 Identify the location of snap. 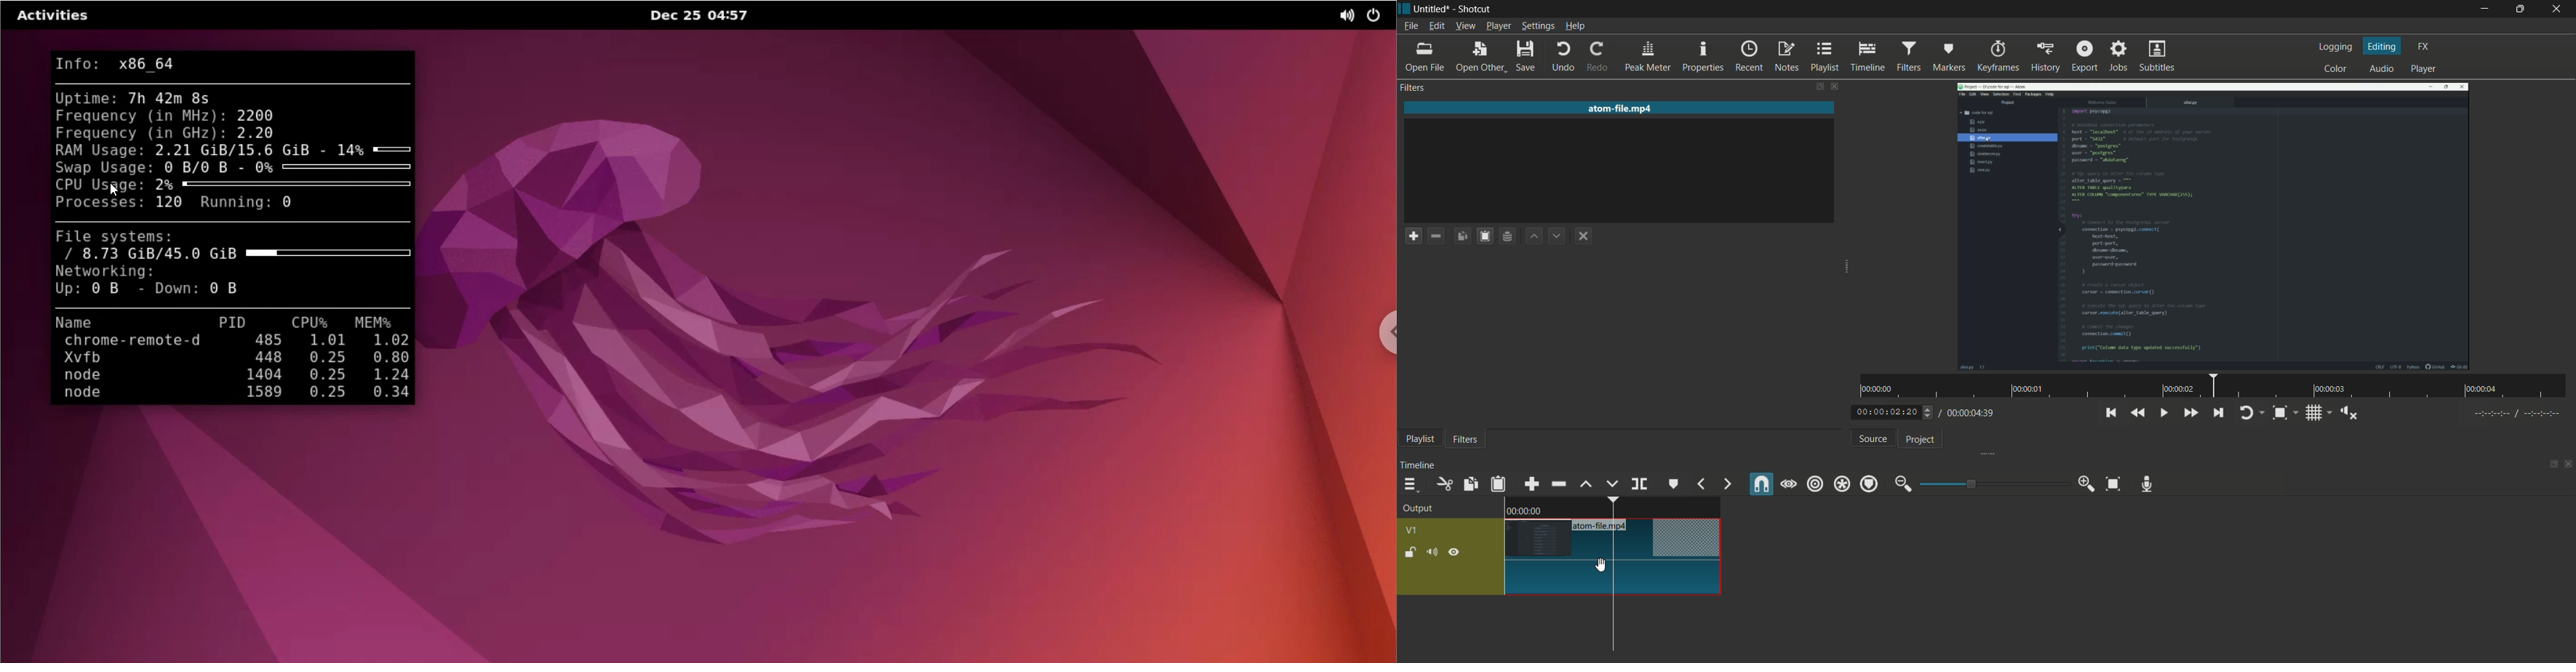
(1760, 484).